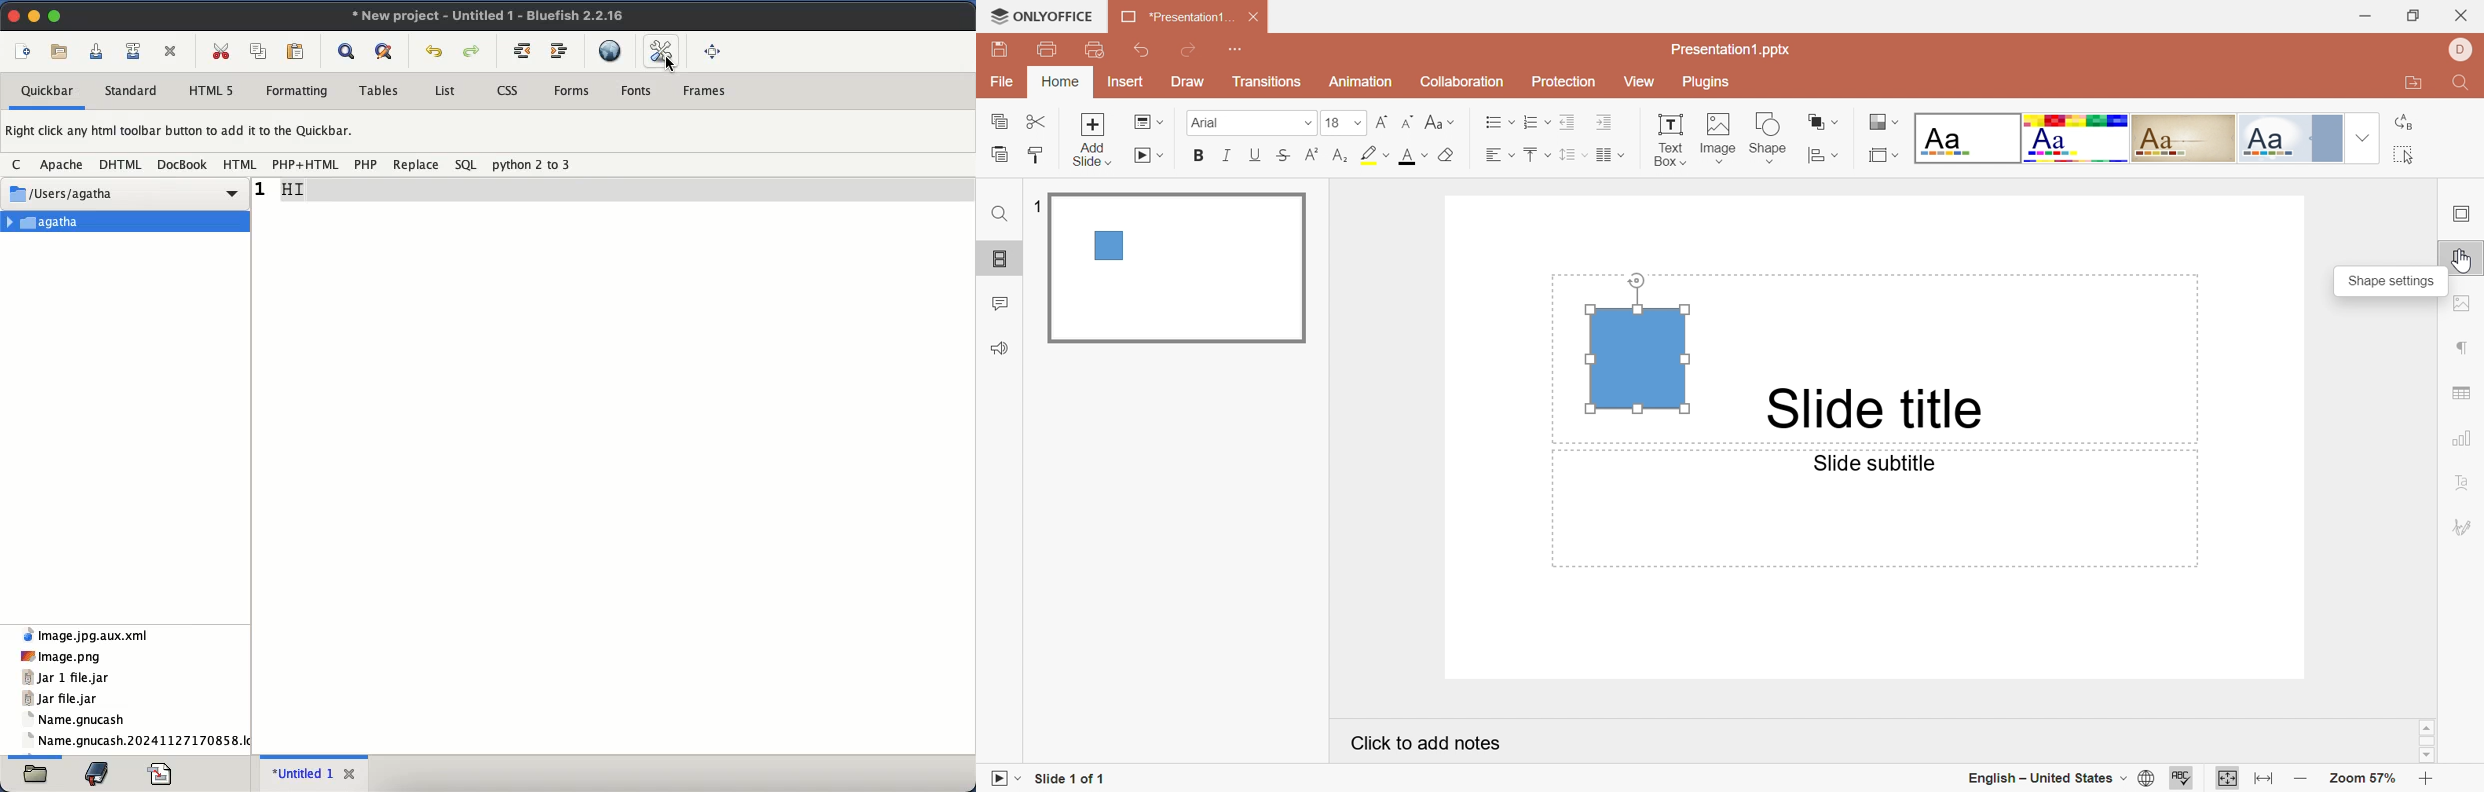 The height and width of the screenshot is (812, 2492). I want to click on 1, so click(1036, 204).